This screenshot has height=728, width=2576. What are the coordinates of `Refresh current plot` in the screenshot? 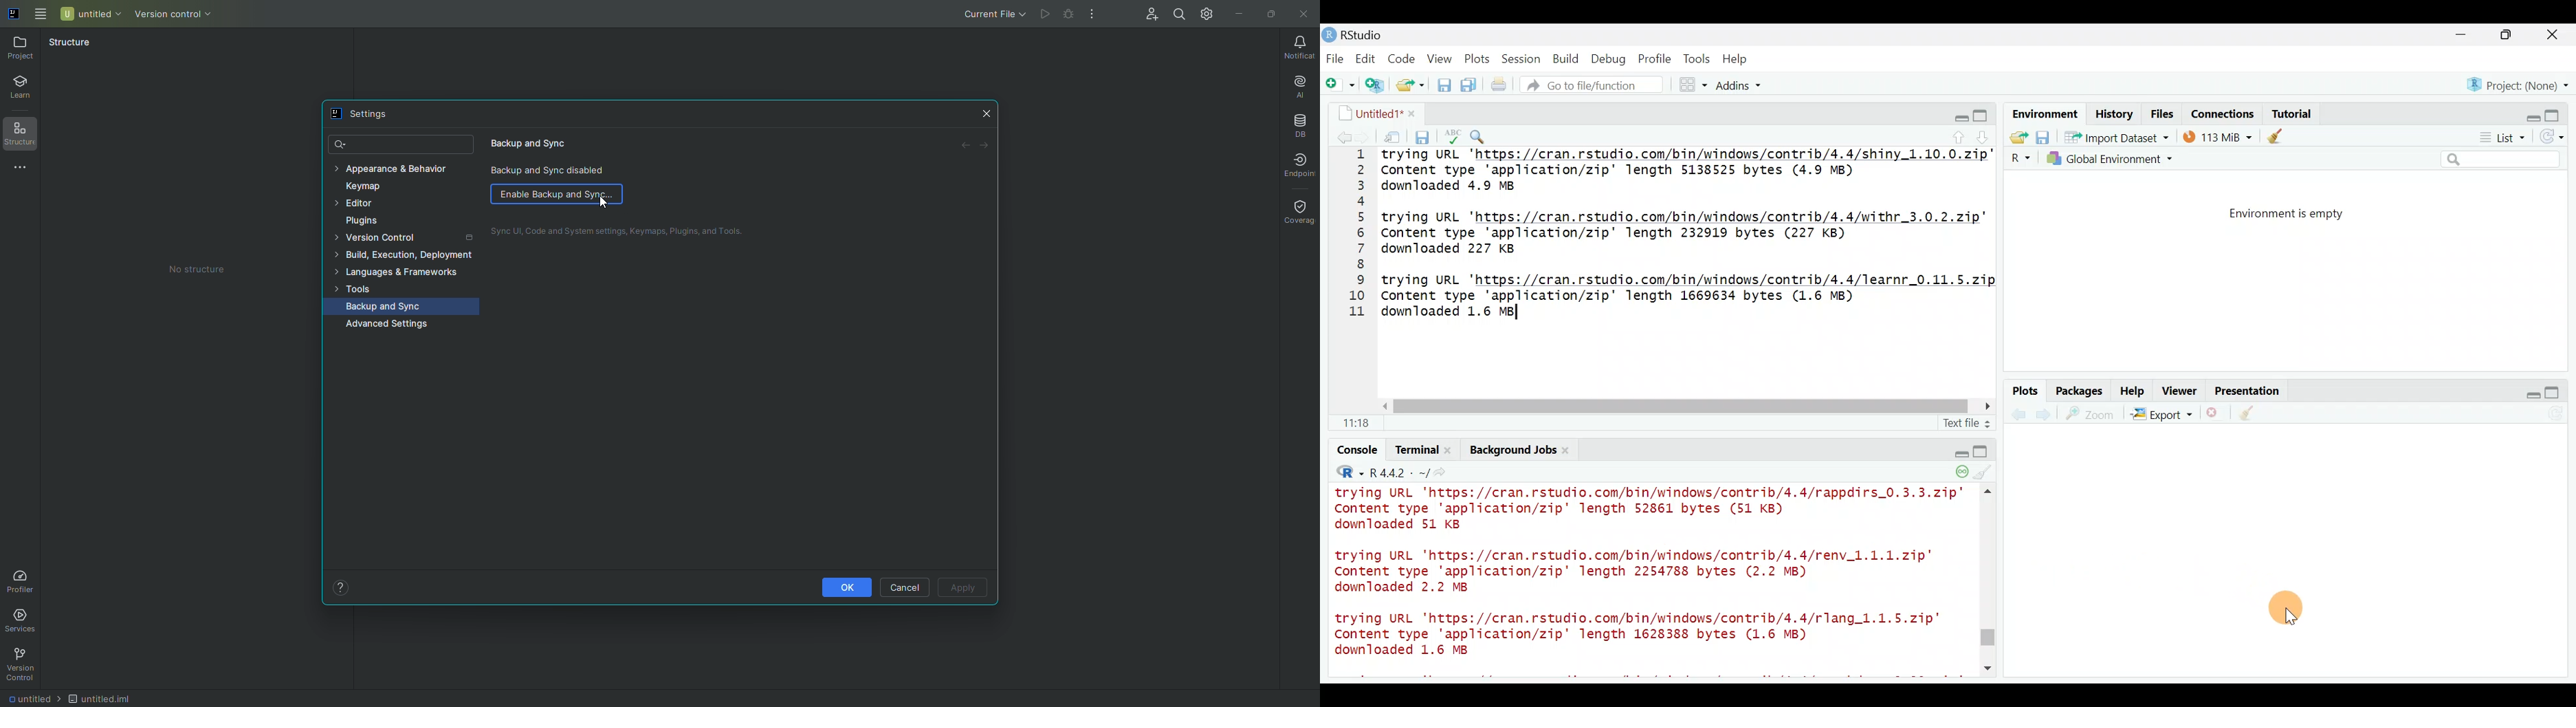 It's located at (2560, 414).